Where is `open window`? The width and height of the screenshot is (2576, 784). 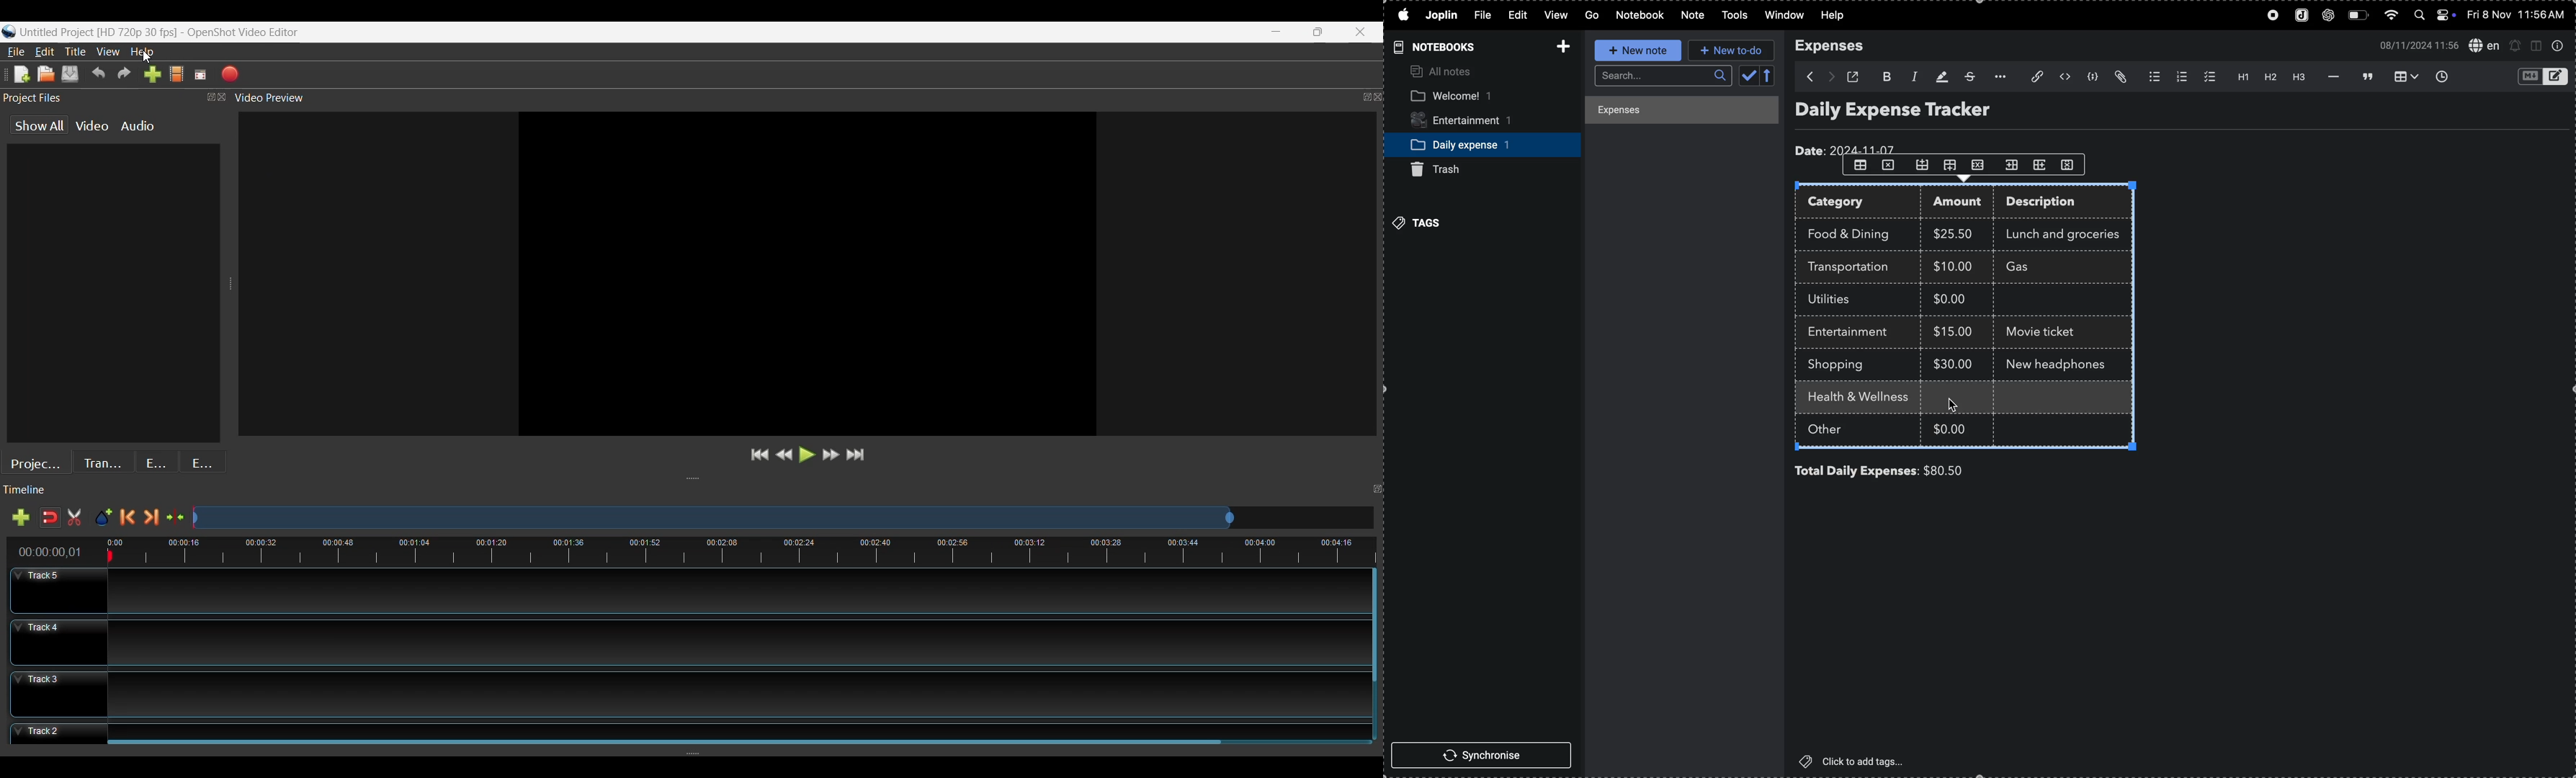 open window is located at coordinates (1856, 76).